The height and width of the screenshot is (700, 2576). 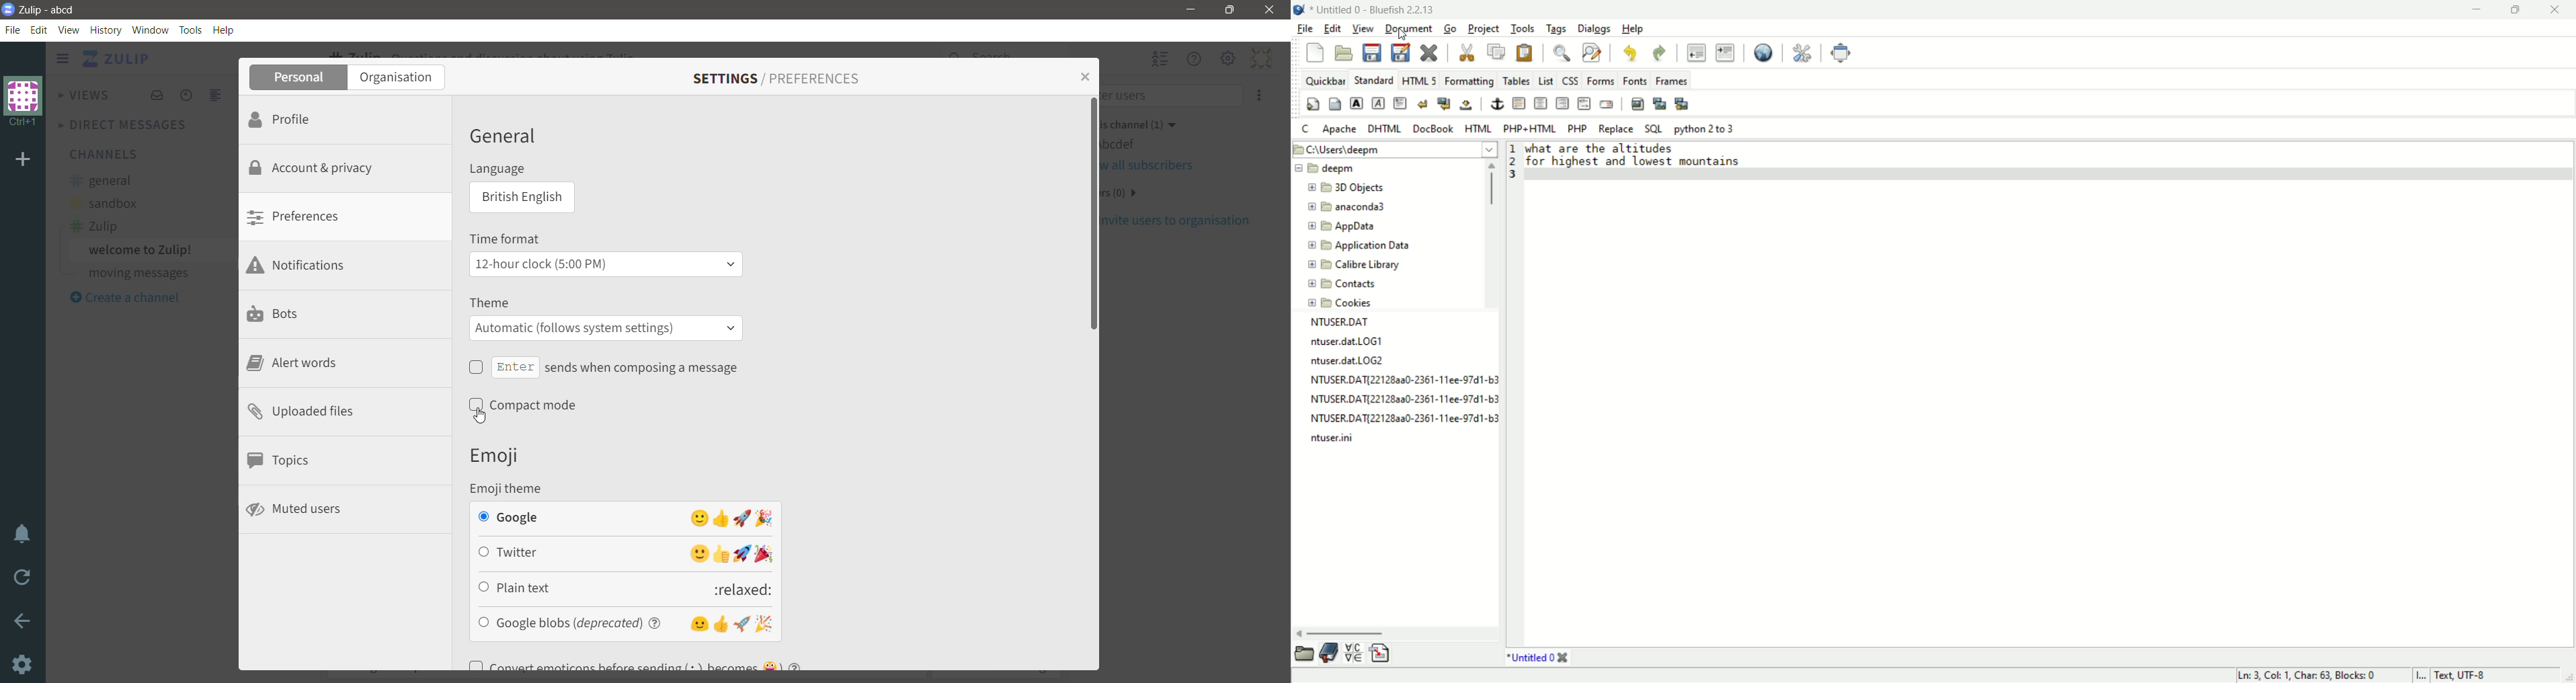 I want to click on Uploaded files, so click(x=302, y=413).